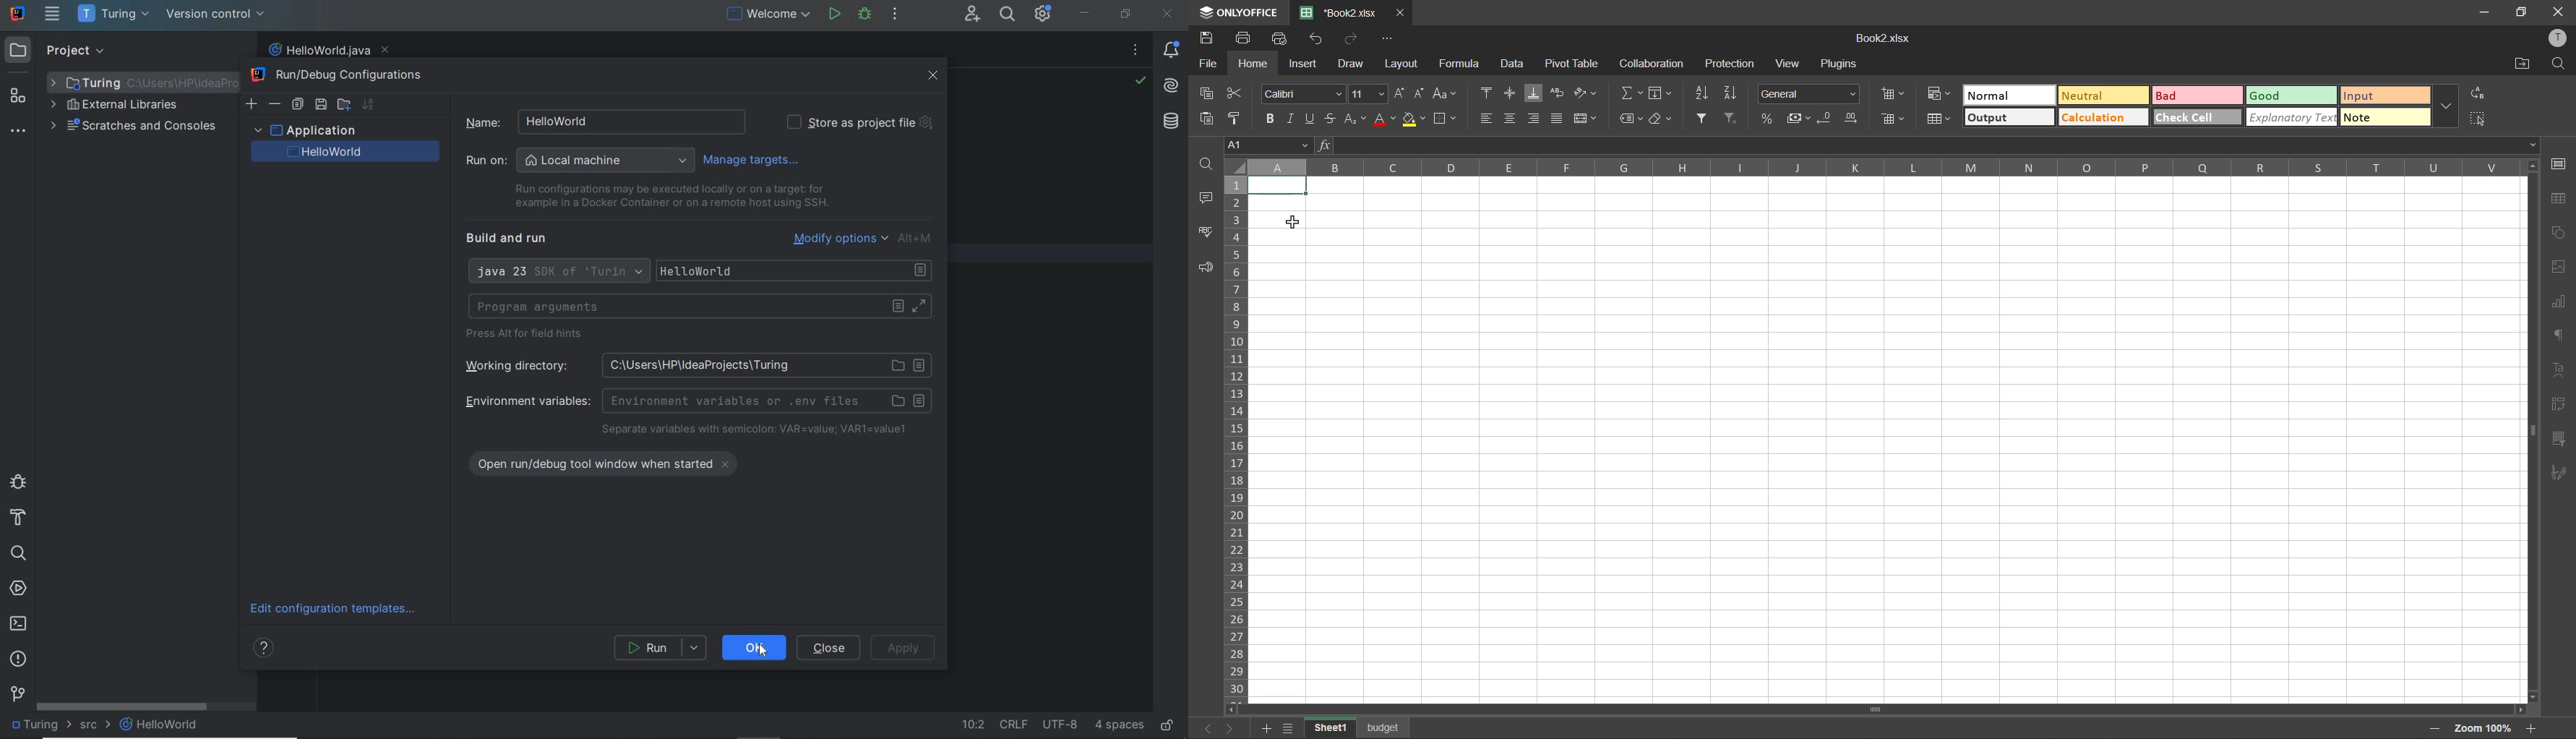  What do you see at coordinates (834, 13) in the screenshot?
I see `run` at bounding box center [834, 13].